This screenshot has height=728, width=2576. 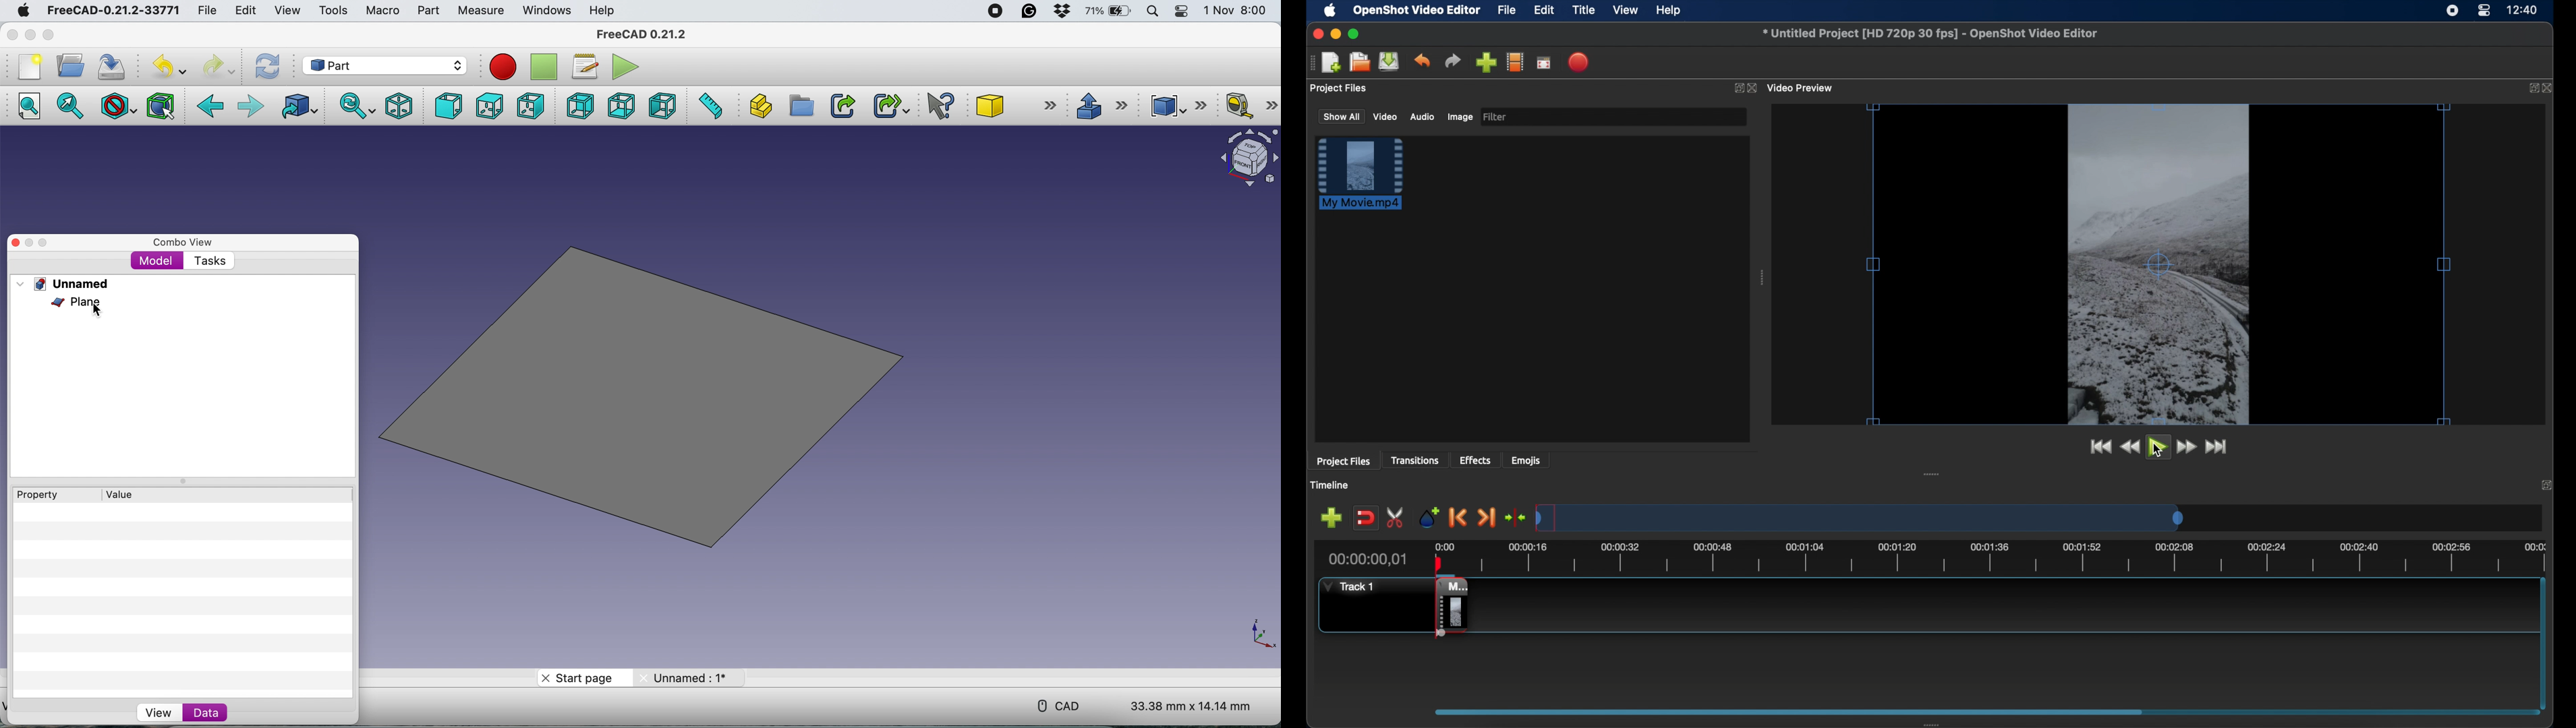 I want to click on control center, so click(x=1185, y=12).